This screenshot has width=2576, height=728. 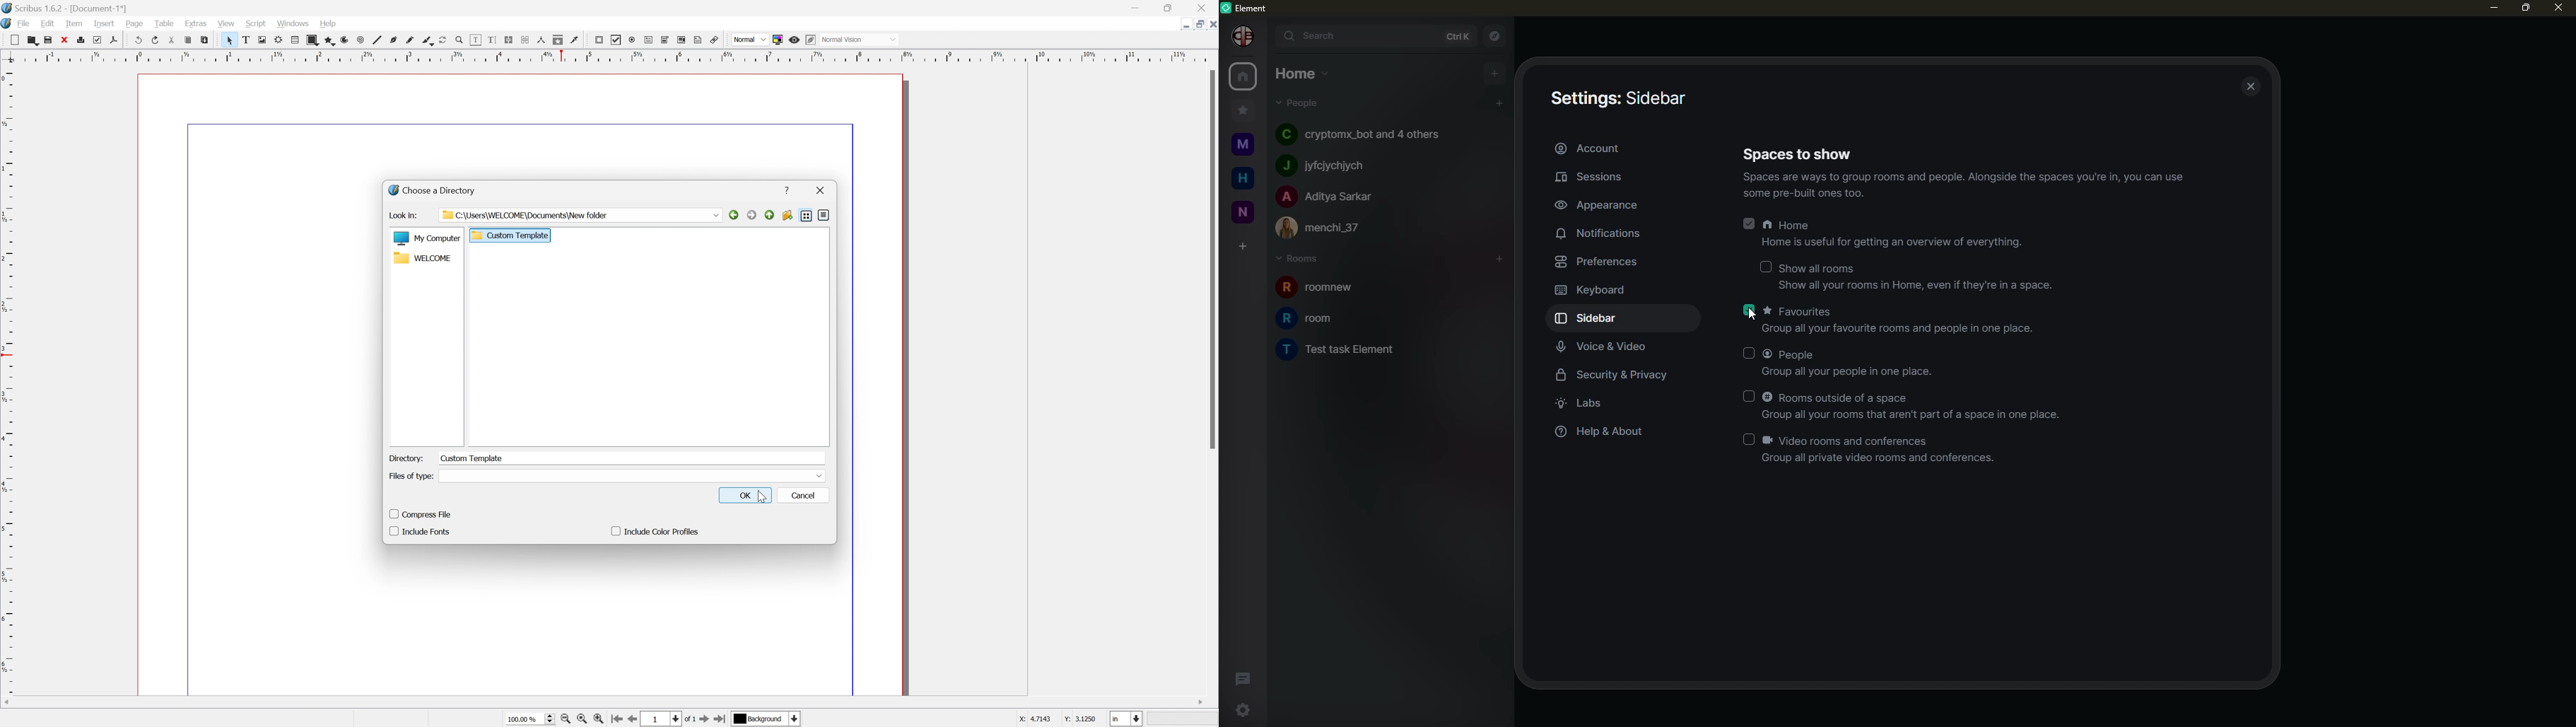 What do you see at coordinates (1622, 99) in the screenshot?
I see `sidebar` at bounding box center [1622, 99].